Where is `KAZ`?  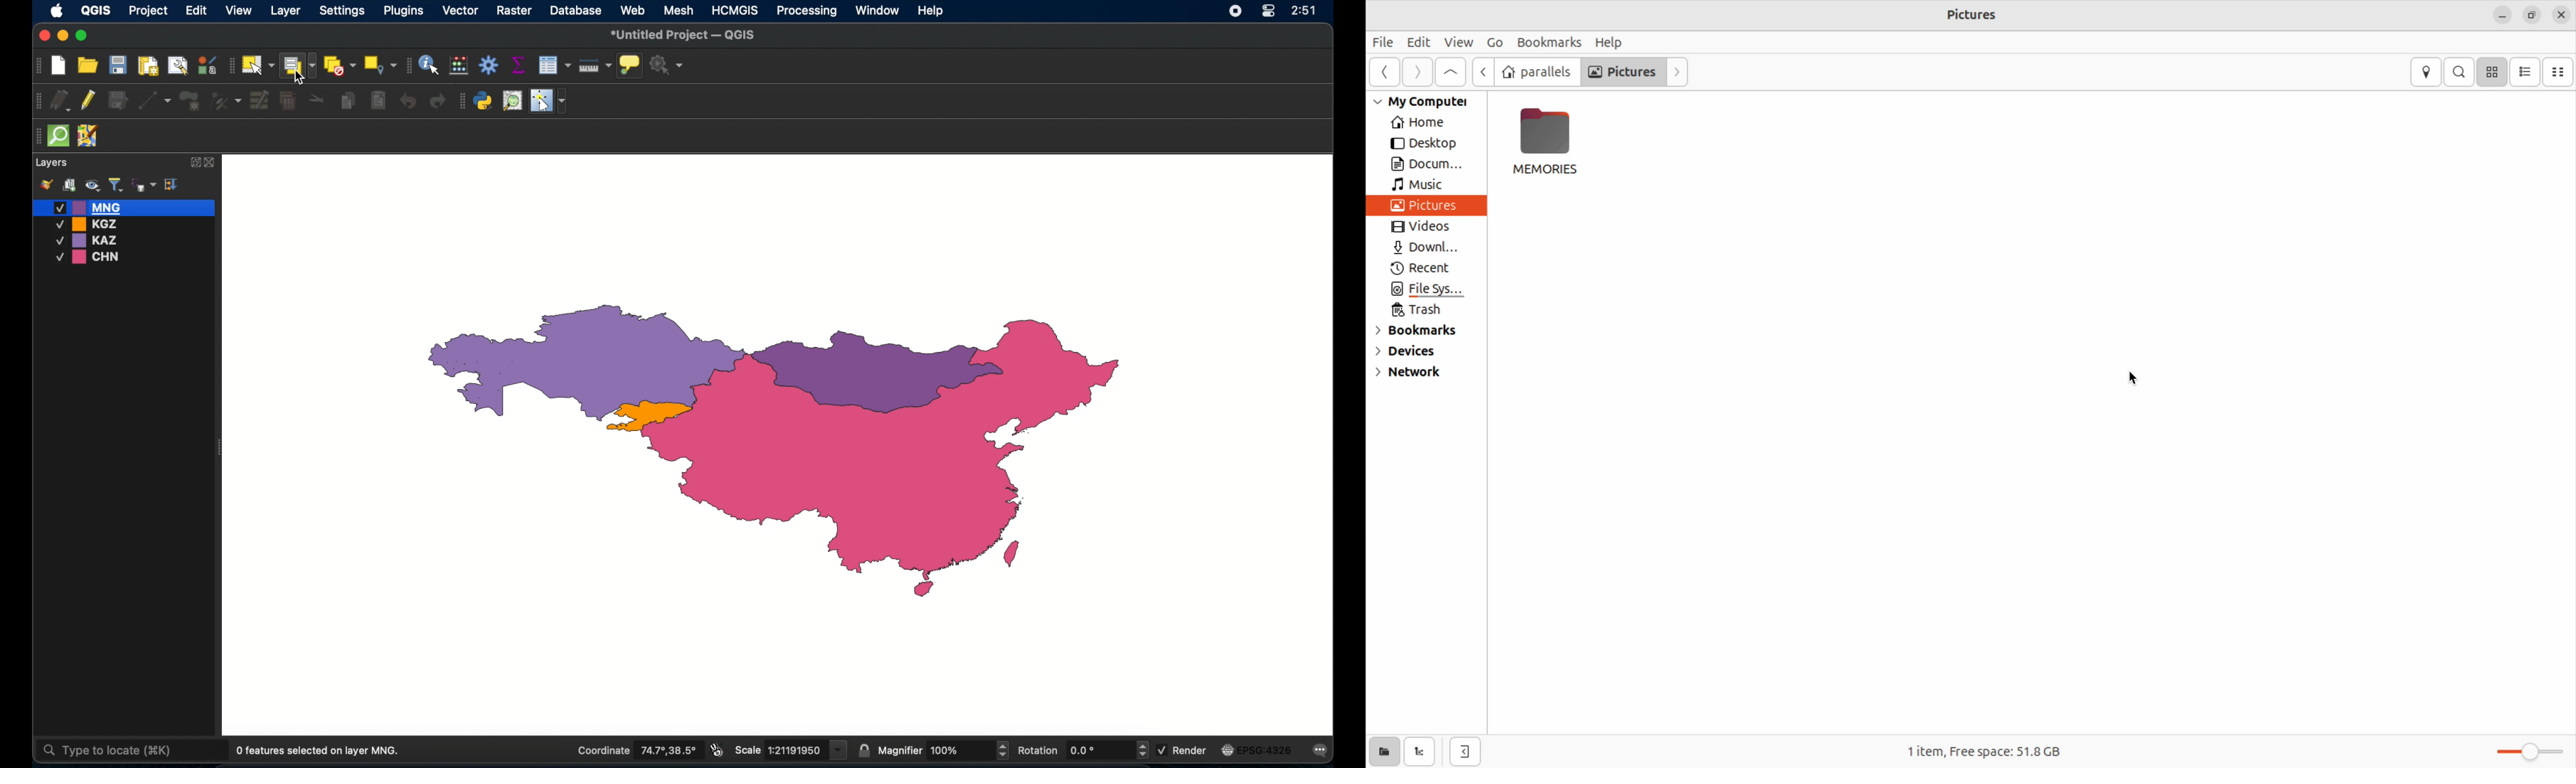 KAZ is located at coordinates (95, 240).